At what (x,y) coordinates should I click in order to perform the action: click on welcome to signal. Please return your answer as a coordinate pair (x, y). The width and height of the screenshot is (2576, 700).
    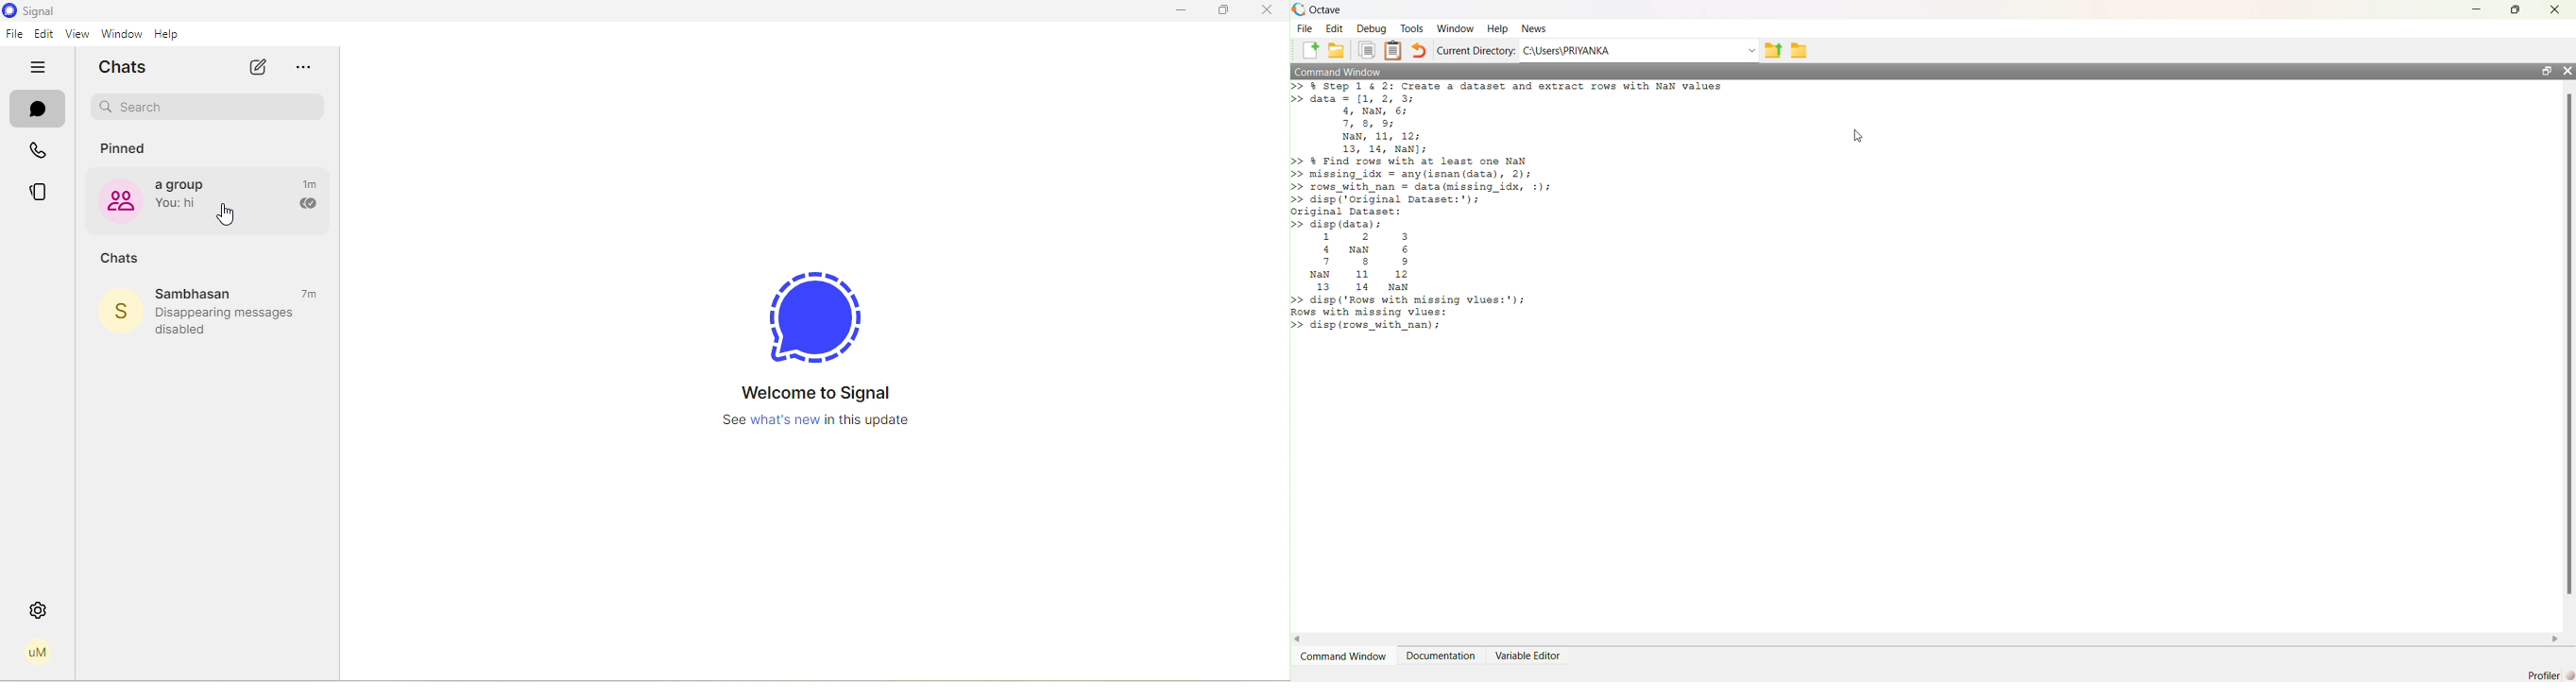
    Looking at the image, I should click on (817, 333).